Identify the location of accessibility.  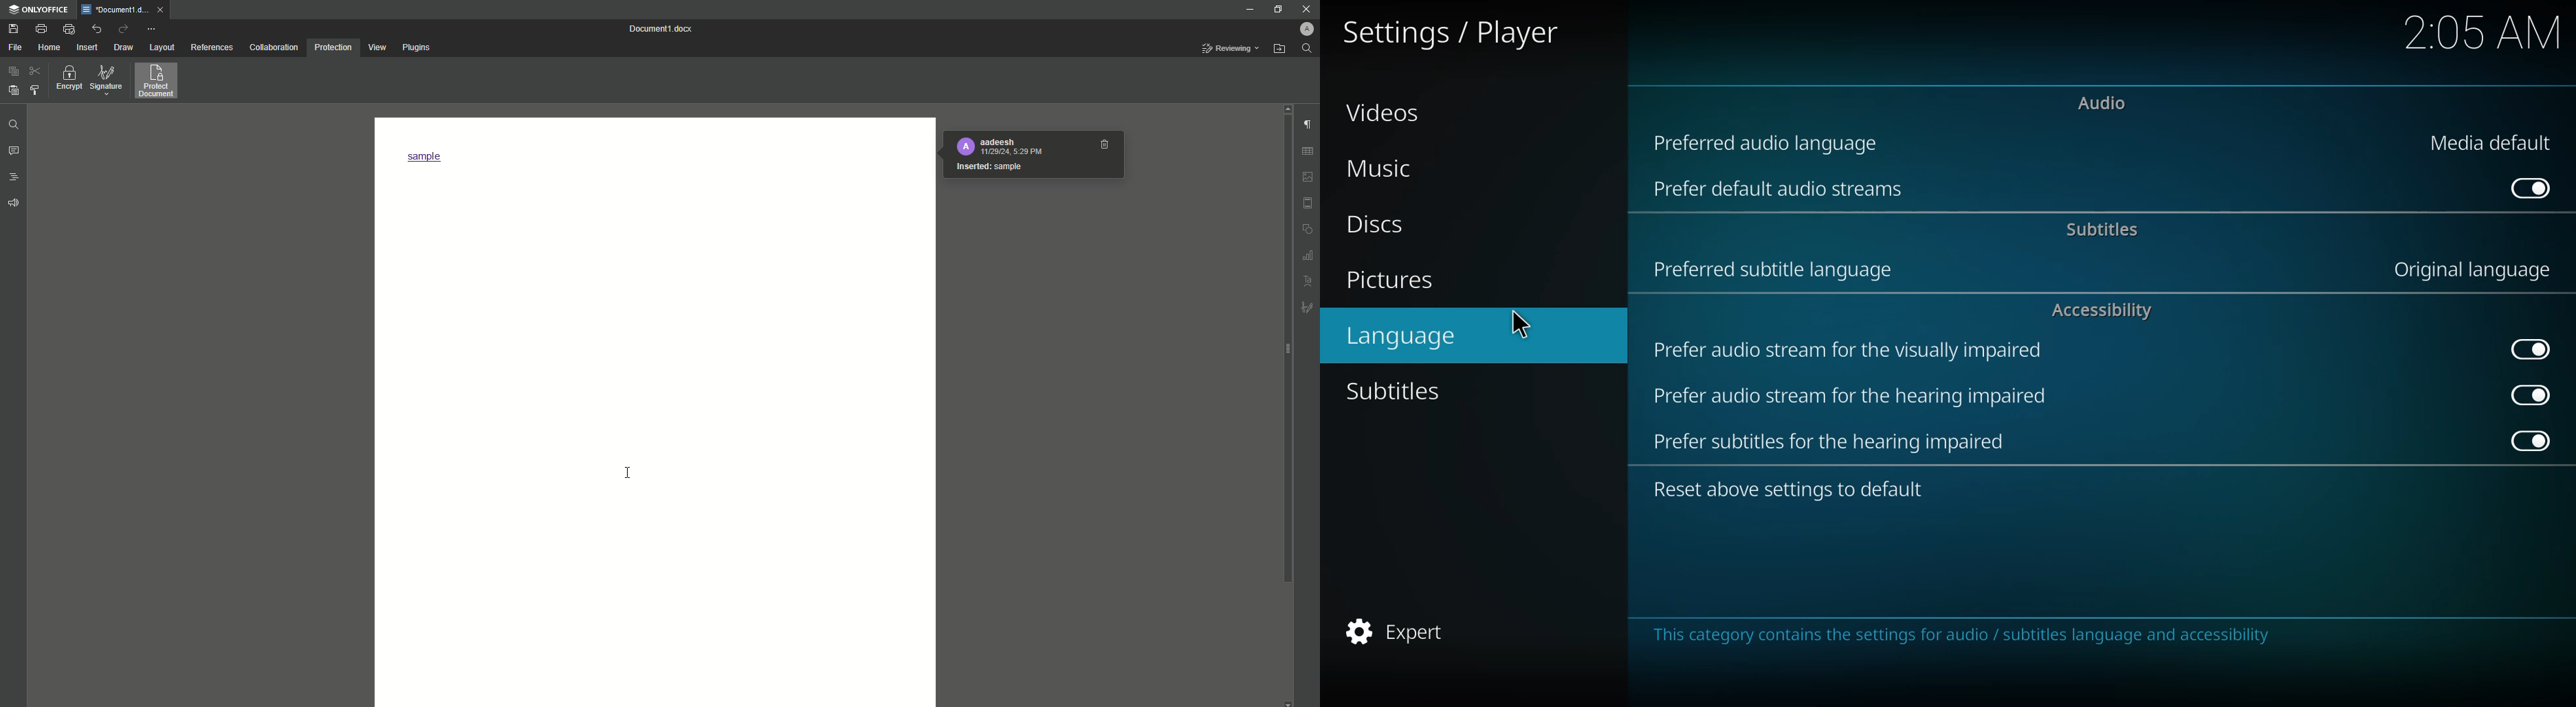
(2103, 310).